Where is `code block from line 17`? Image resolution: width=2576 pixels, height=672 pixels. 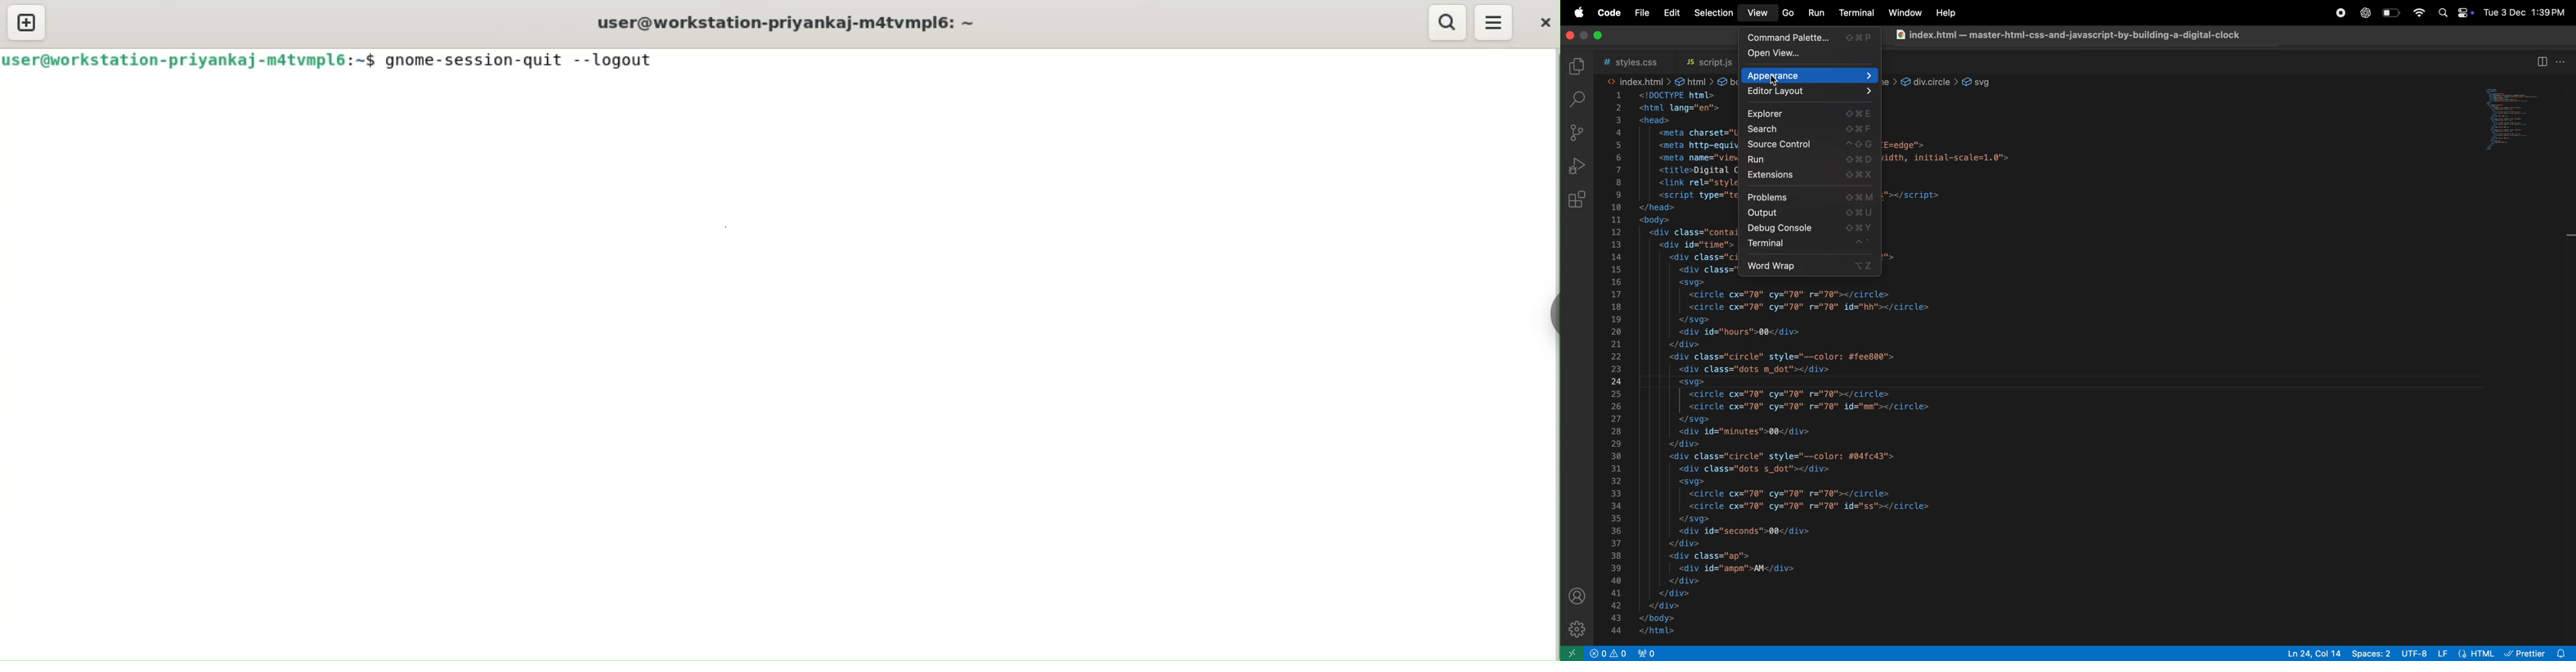 code block from line 17 is located at coordinates (1978, 462).